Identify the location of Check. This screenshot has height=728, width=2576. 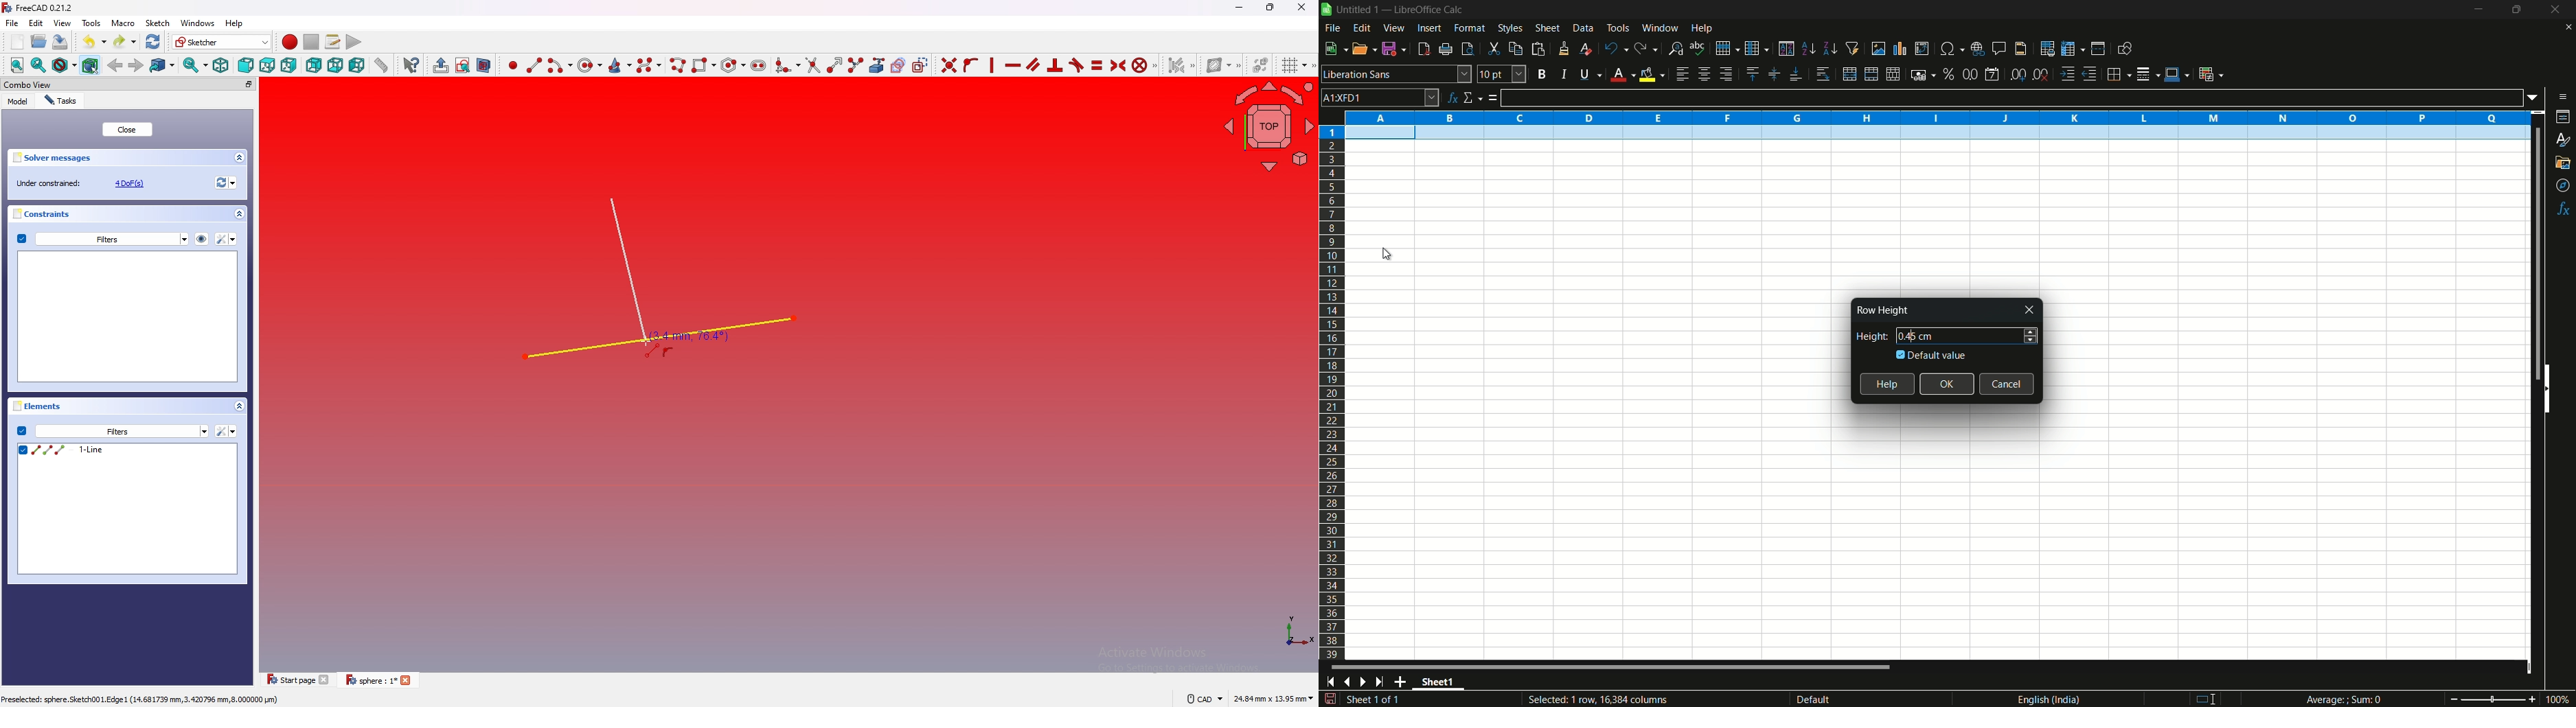
(21, 239).